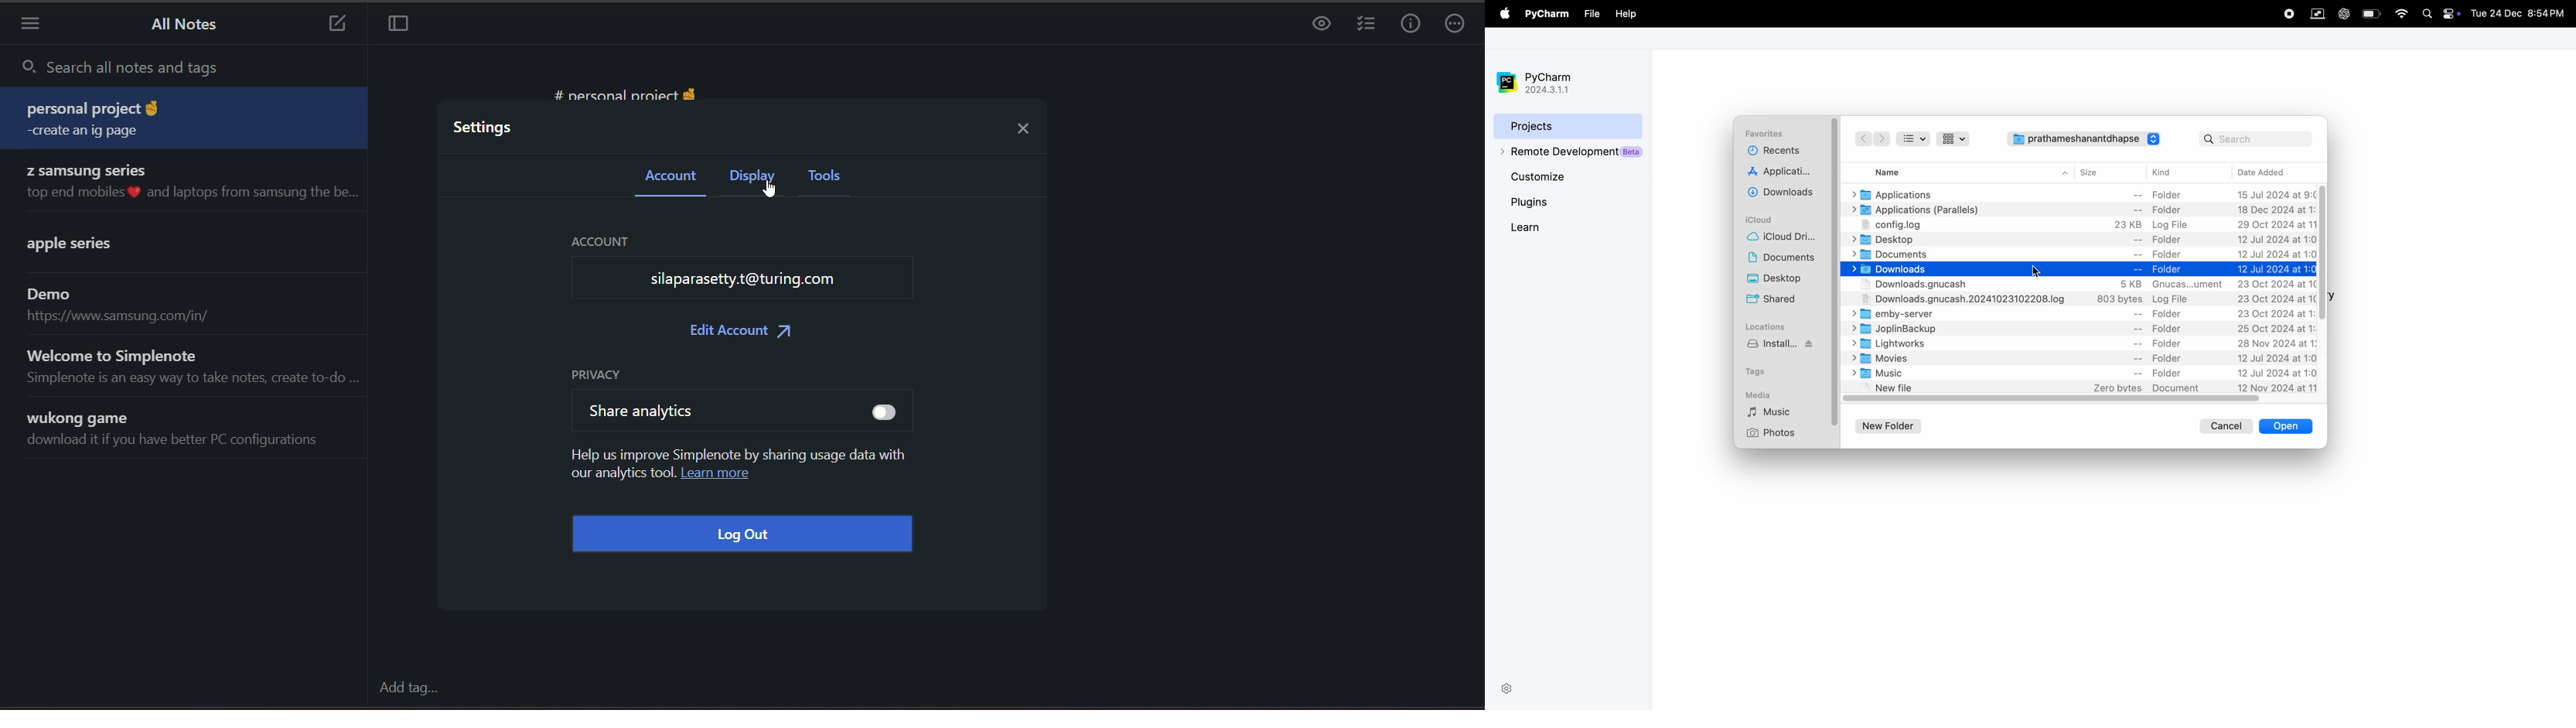 This screenshot has width=2576, height=728. Describe the element at coordinates (751, 411) in the screenshot. I see `share analytics` at that location.